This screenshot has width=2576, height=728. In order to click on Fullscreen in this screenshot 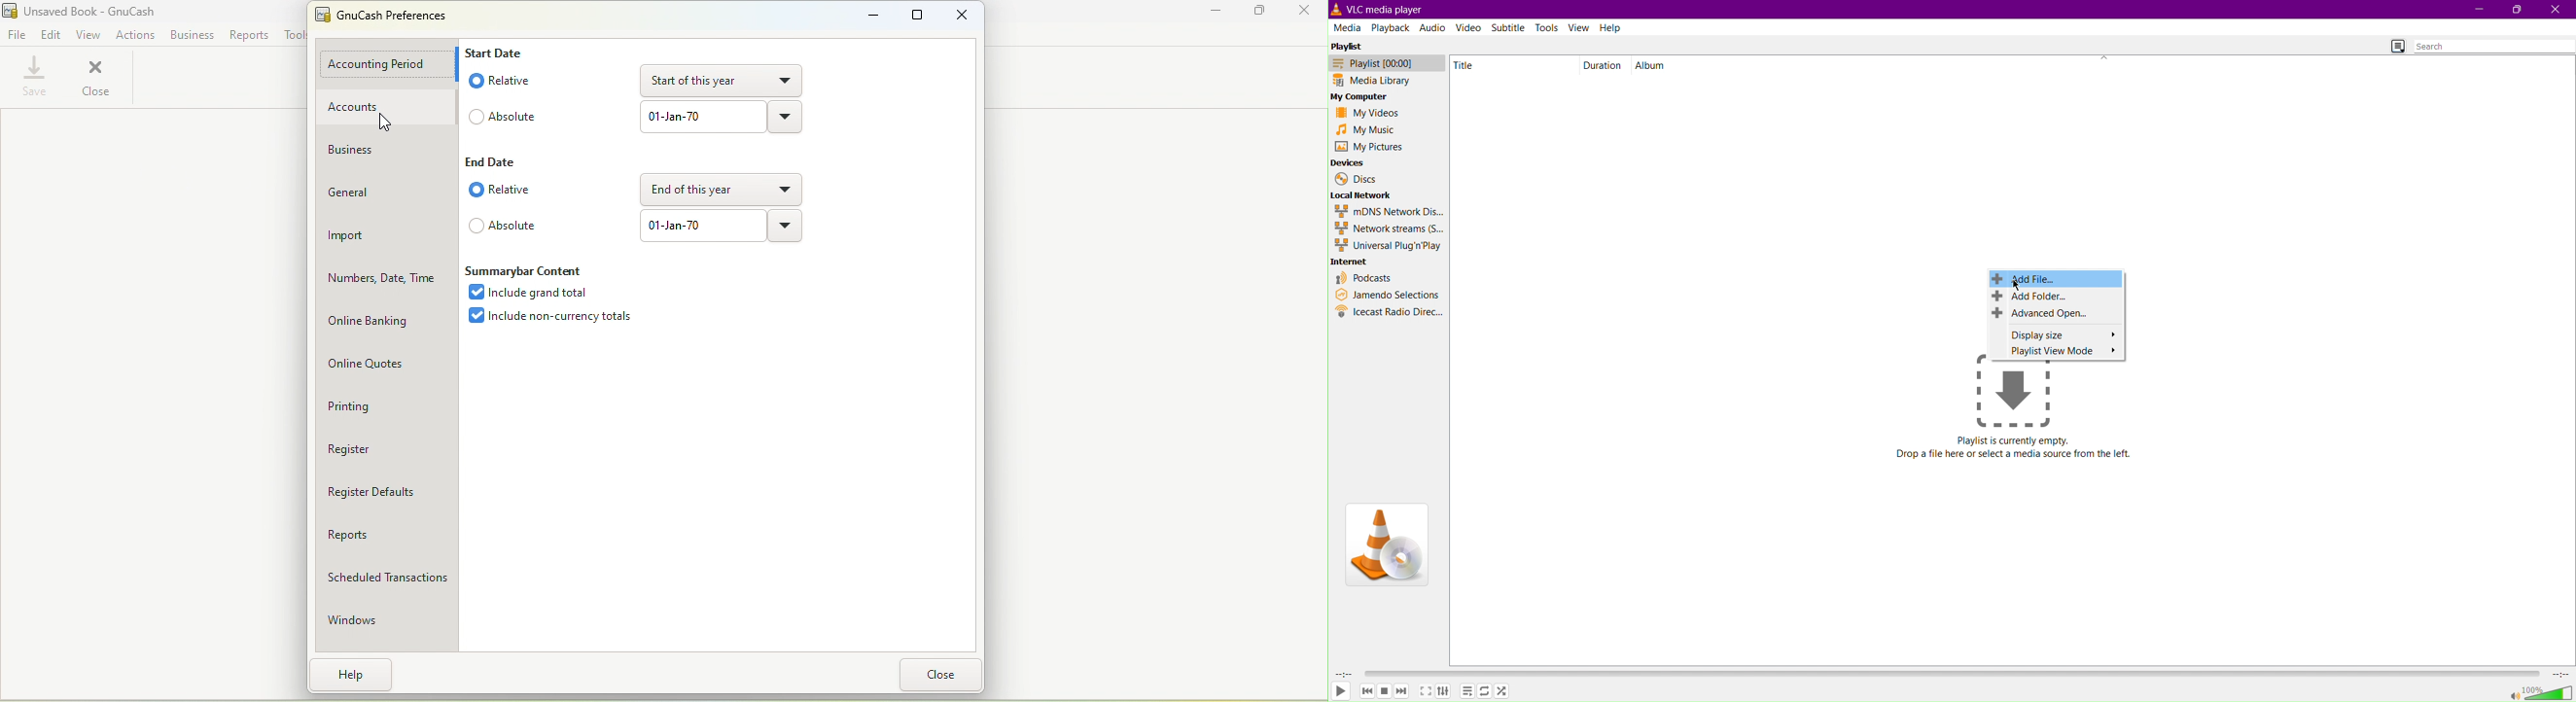, I will do `click(1425, 692)`.